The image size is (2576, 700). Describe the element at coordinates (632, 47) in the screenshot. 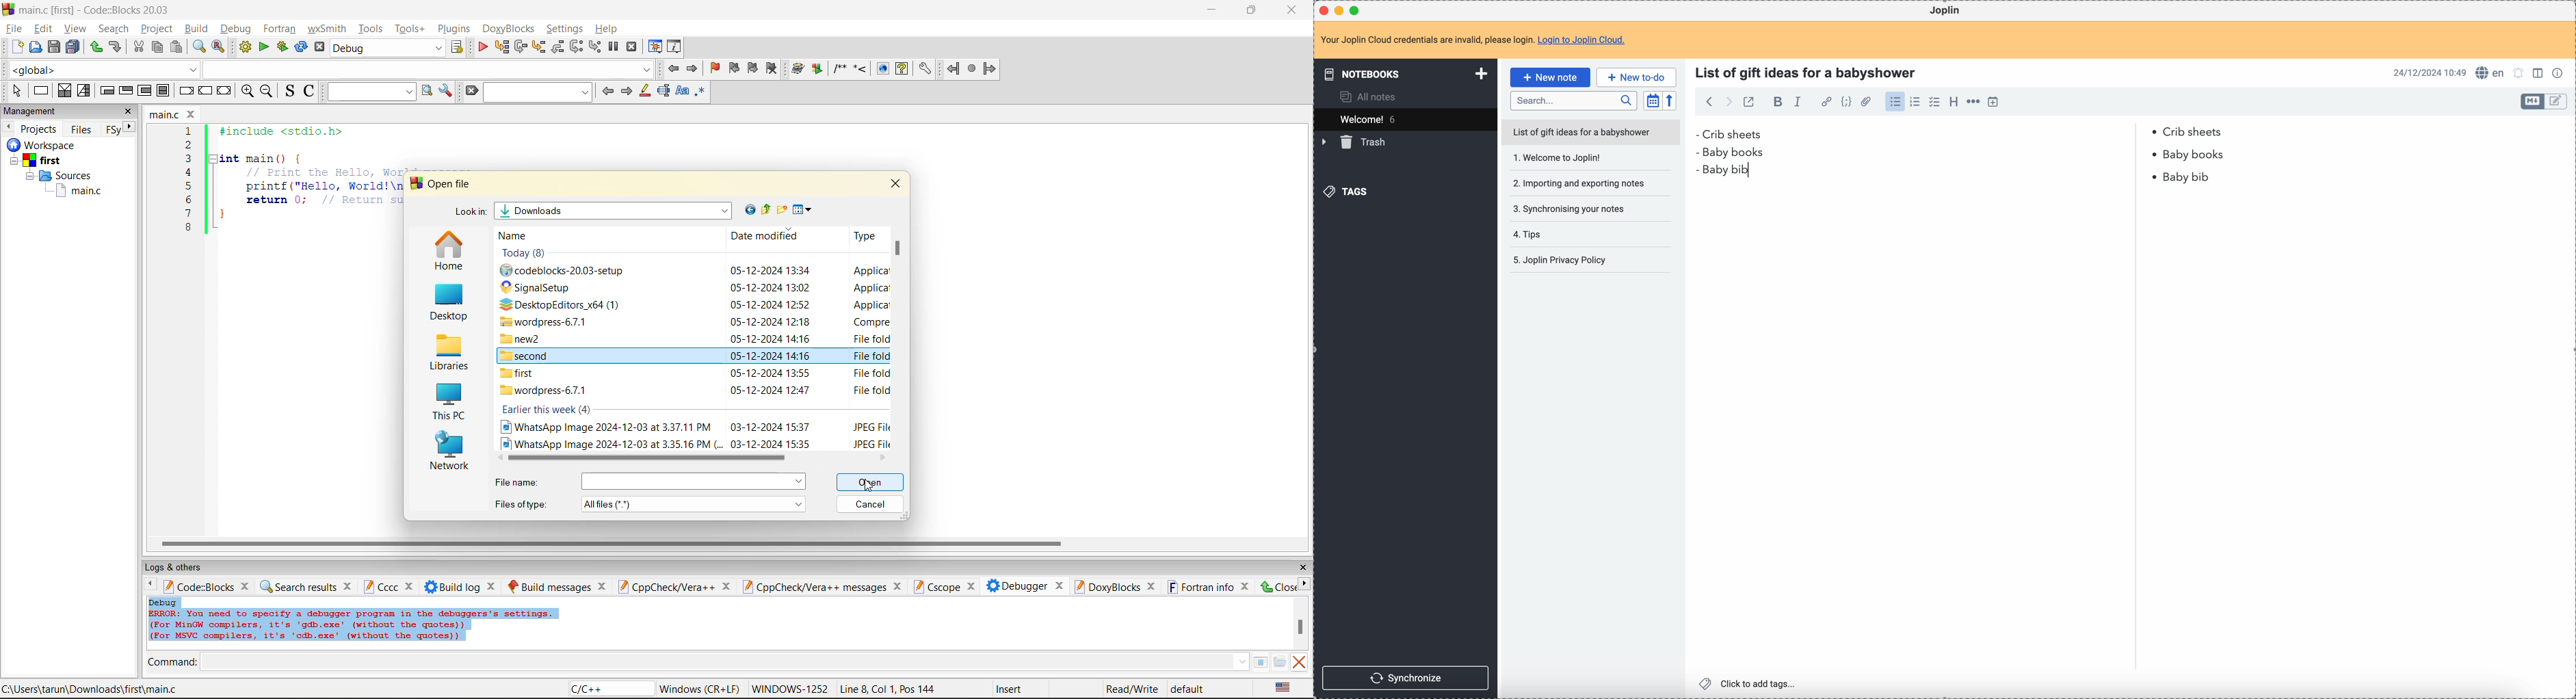

I see `stop debugger` at that location.